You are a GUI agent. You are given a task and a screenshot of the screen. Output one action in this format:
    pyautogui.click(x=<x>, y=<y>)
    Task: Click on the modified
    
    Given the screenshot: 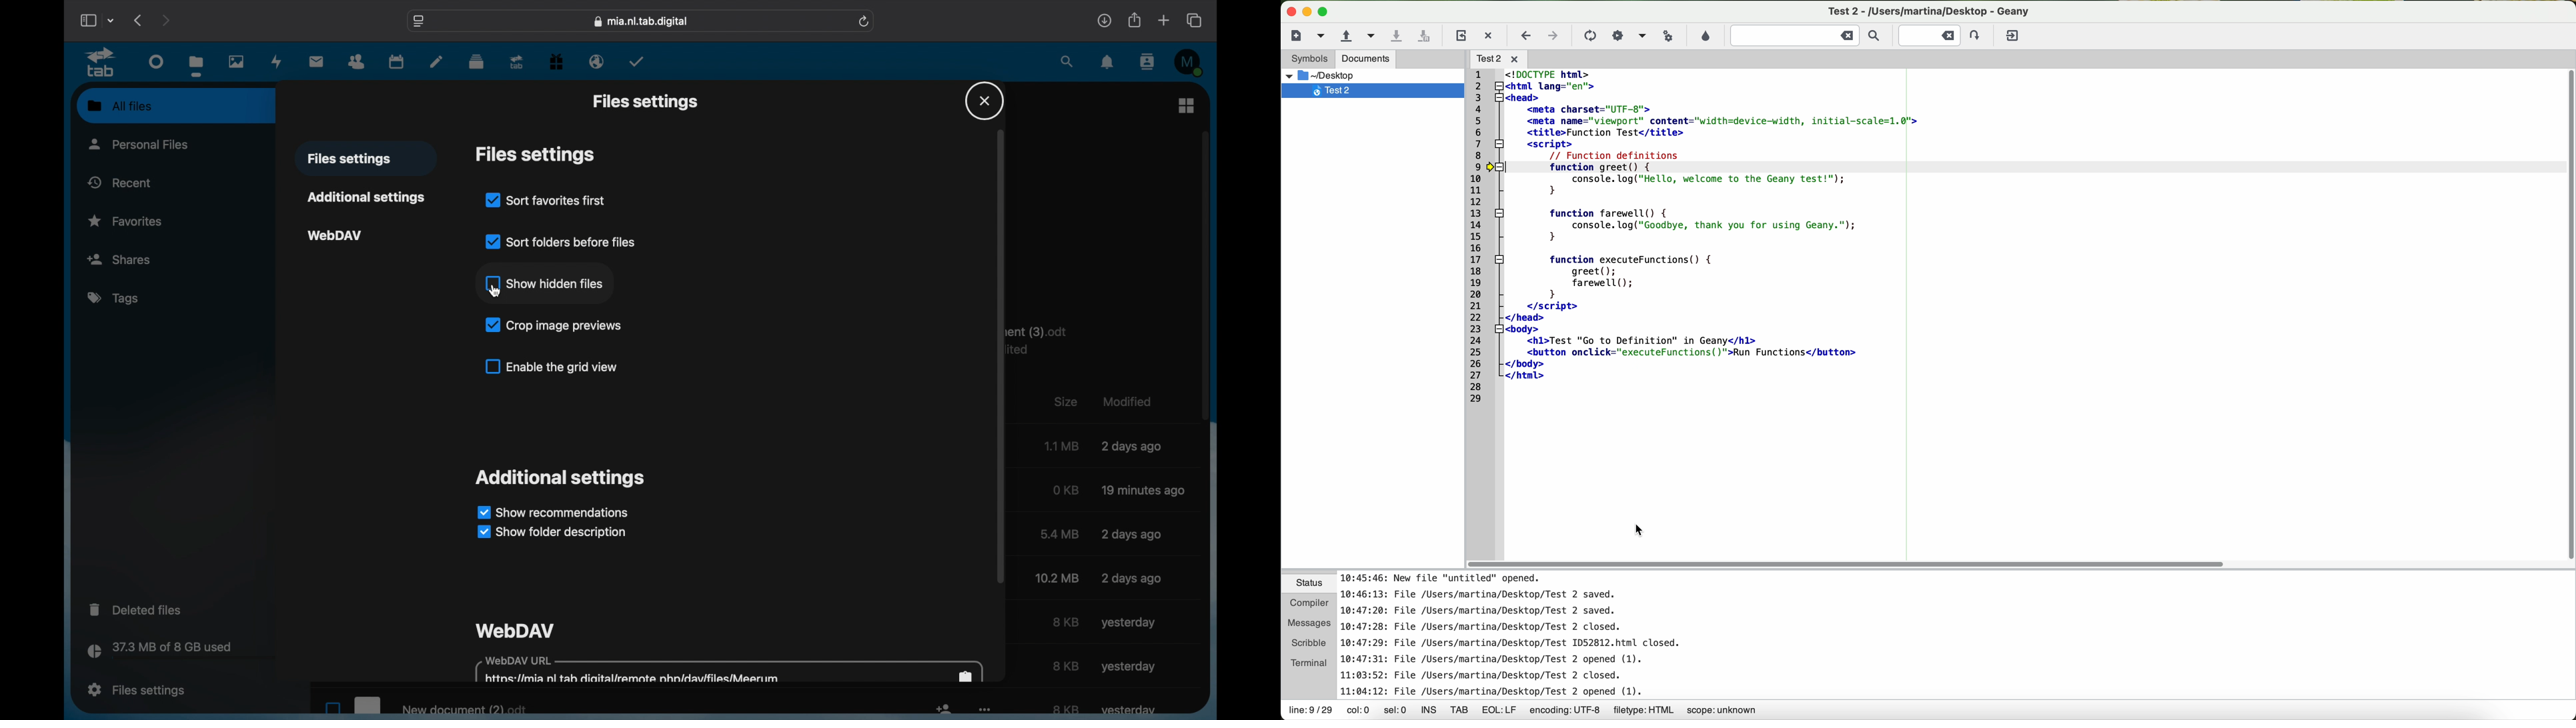 What is the action you would take?
    pyautogui.click(x=1131, y=534)
    